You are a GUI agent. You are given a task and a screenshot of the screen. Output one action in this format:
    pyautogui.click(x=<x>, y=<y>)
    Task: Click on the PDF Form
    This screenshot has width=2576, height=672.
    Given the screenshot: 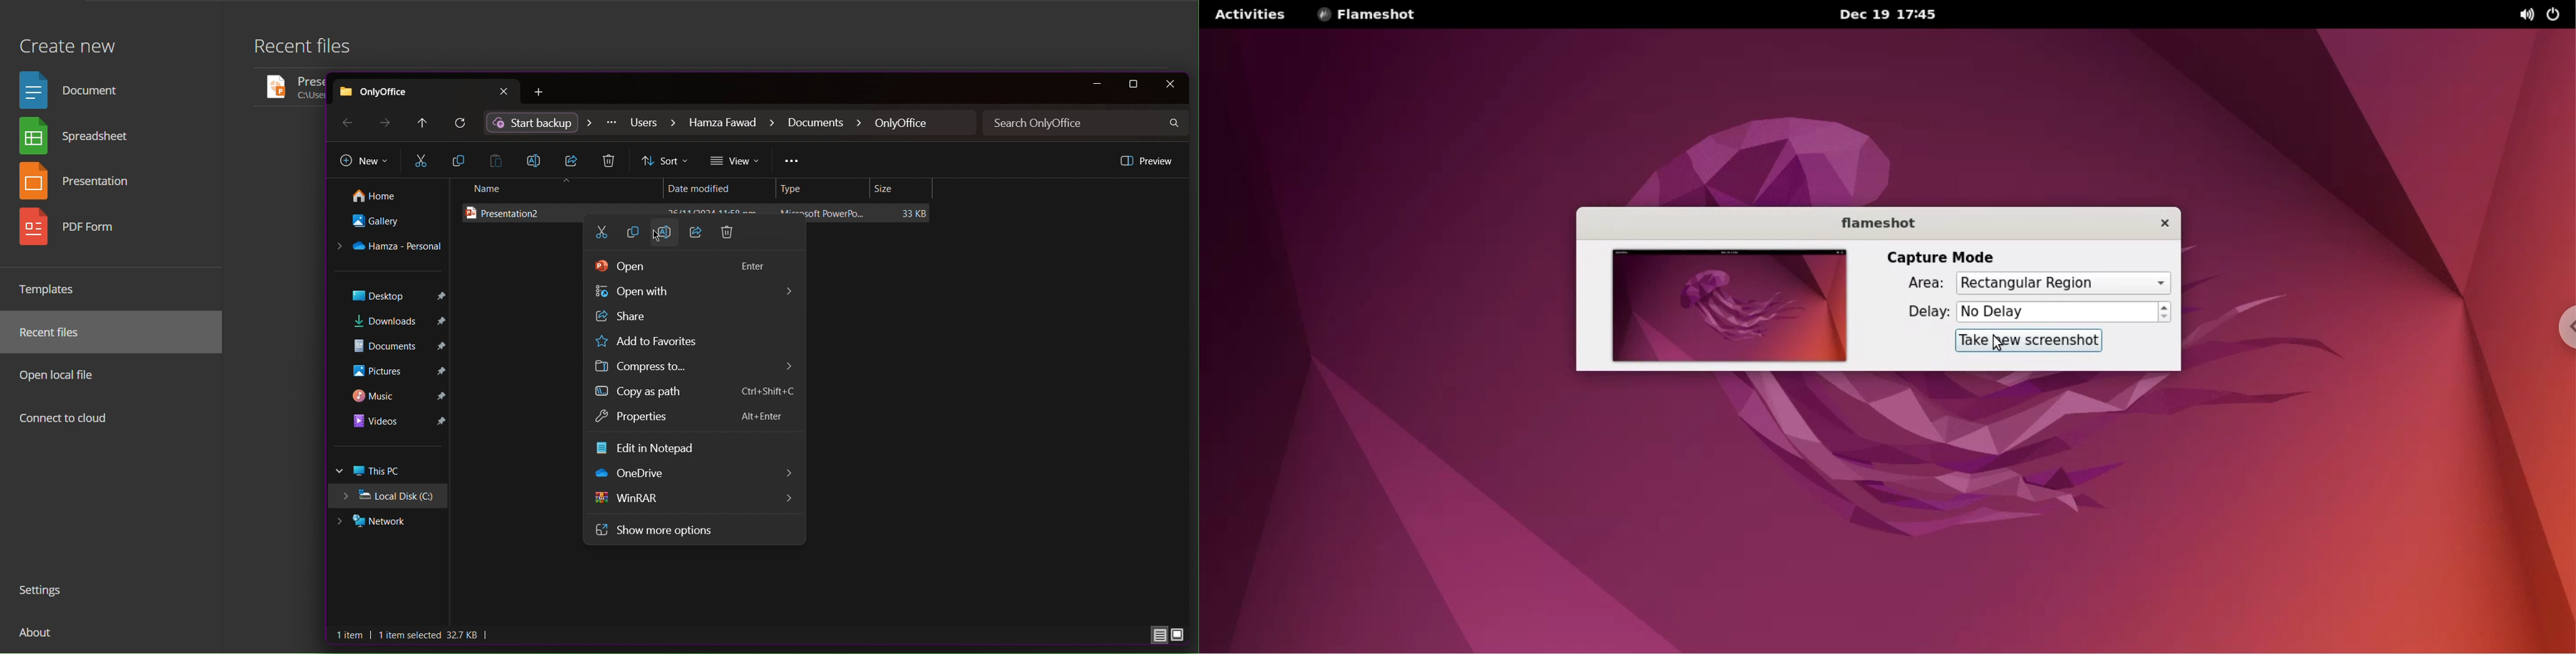 What is the action you would take?
    pyautogui.click(x=79, y=231)
    